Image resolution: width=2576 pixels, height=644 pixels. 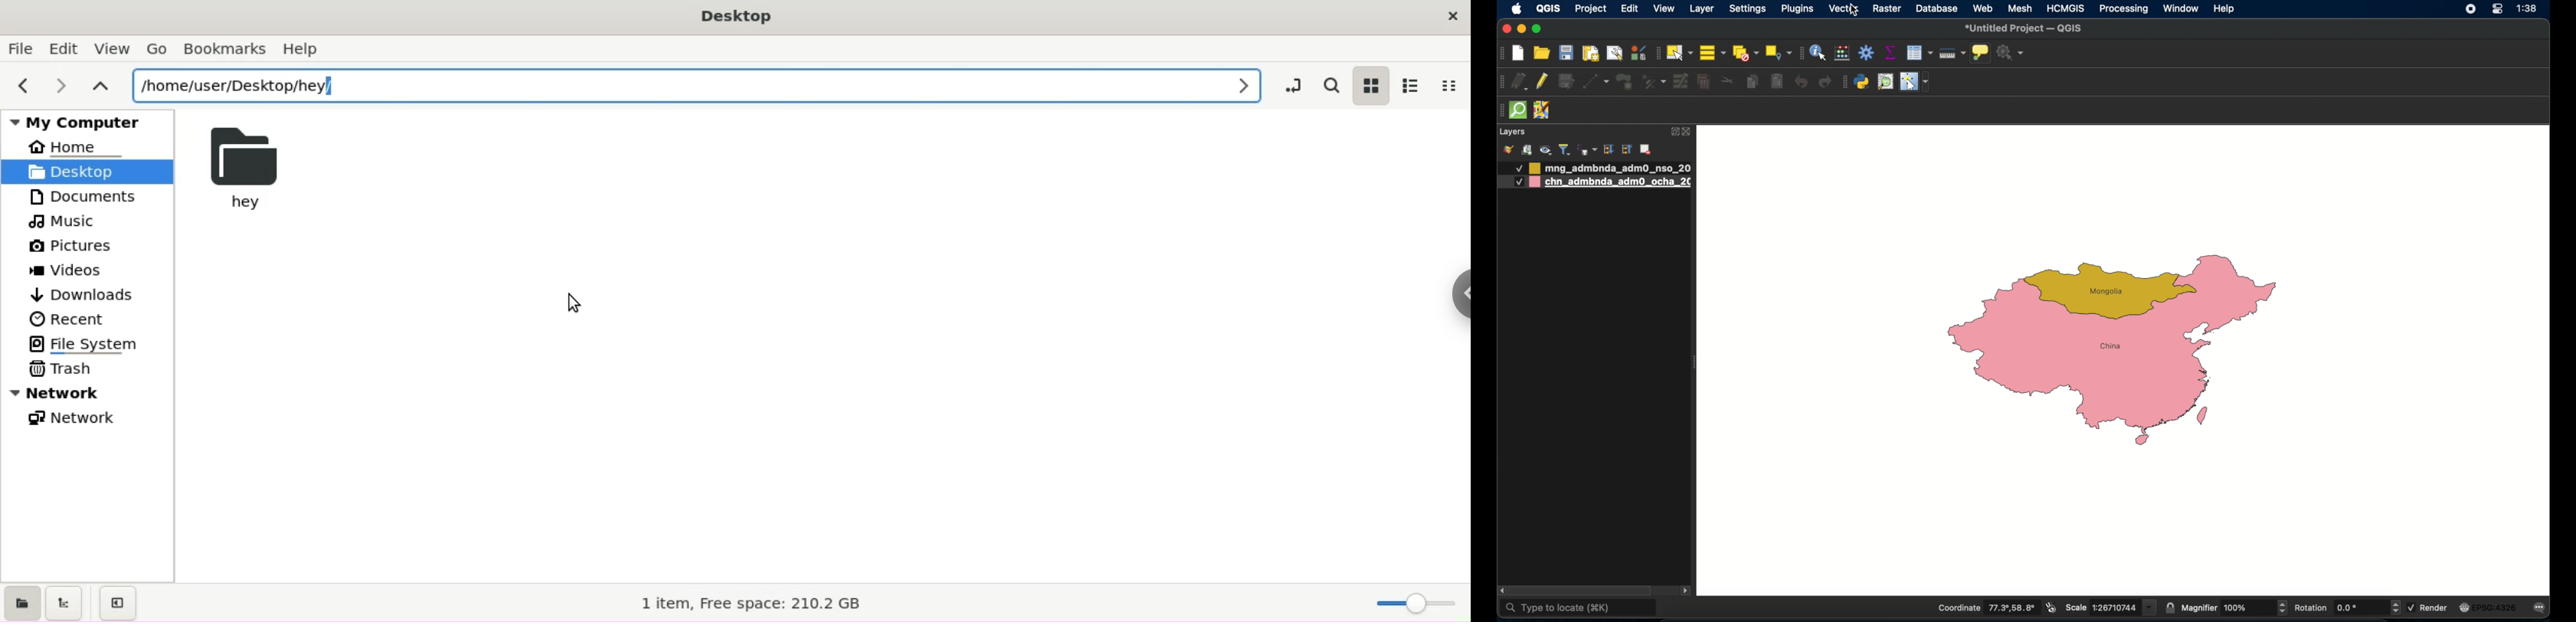 I want to click on undo, so click(x=1801, y=82).